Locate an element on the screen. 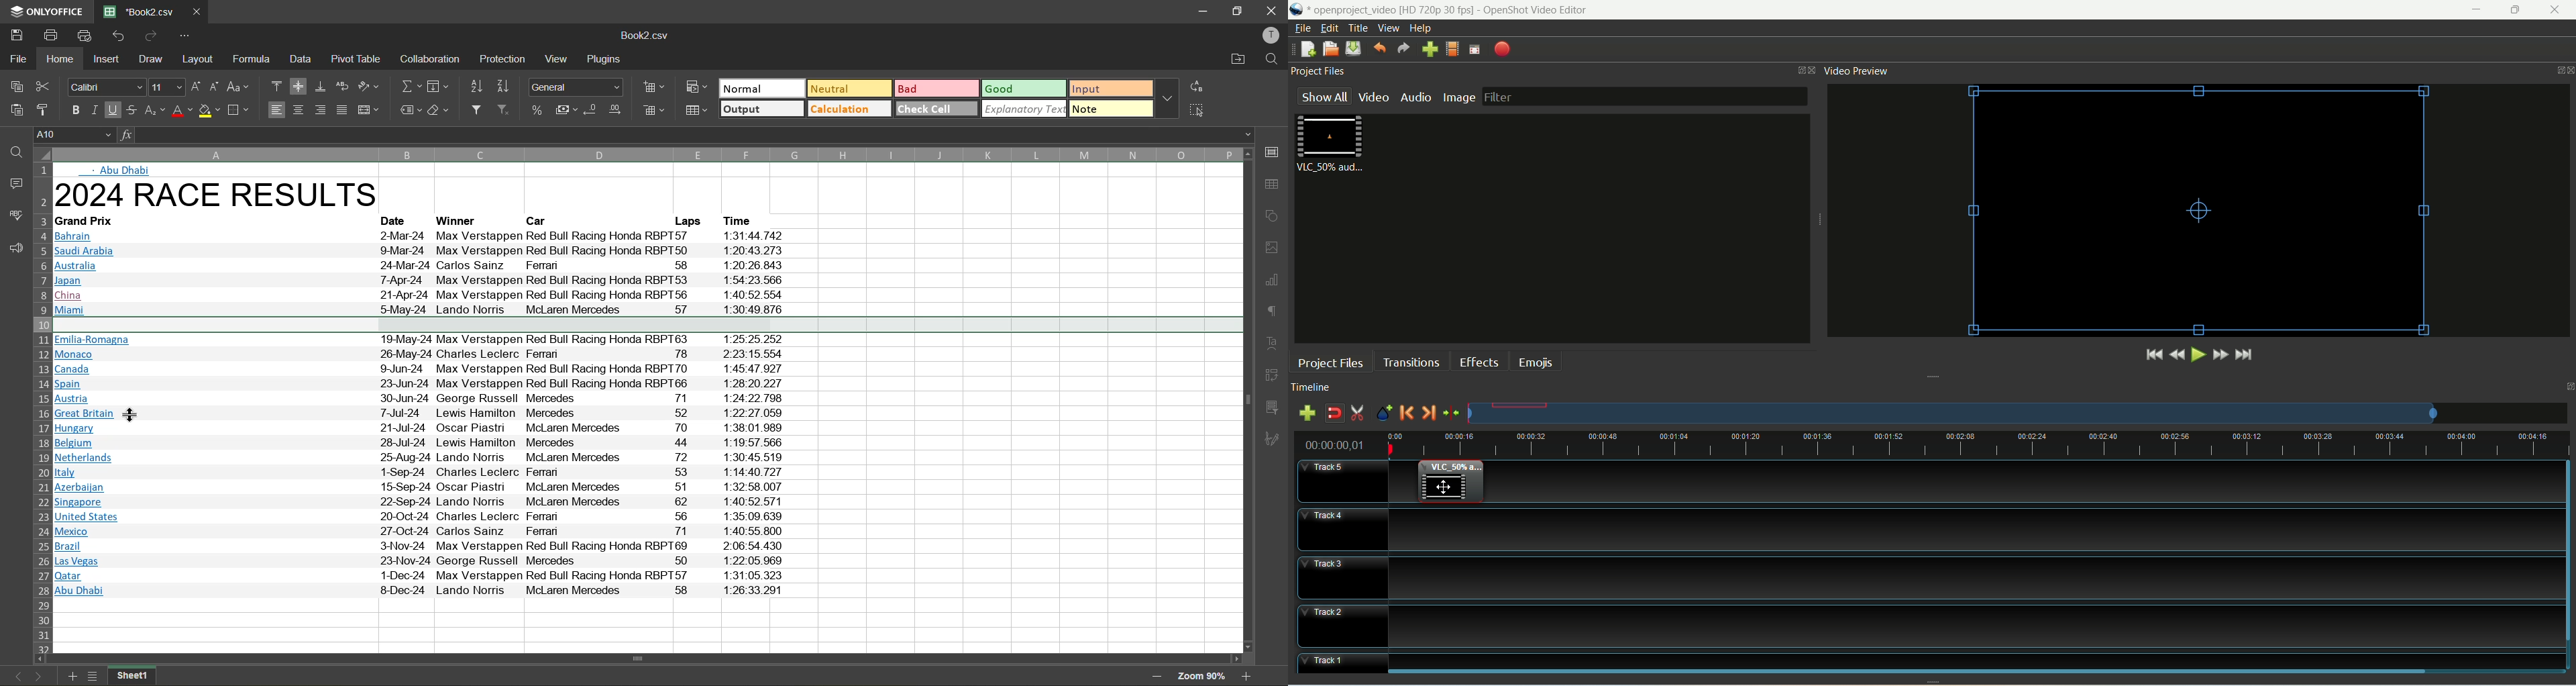 The height and width of the screenshot is (700, 2576). font color is located at coordinates (182, 111).